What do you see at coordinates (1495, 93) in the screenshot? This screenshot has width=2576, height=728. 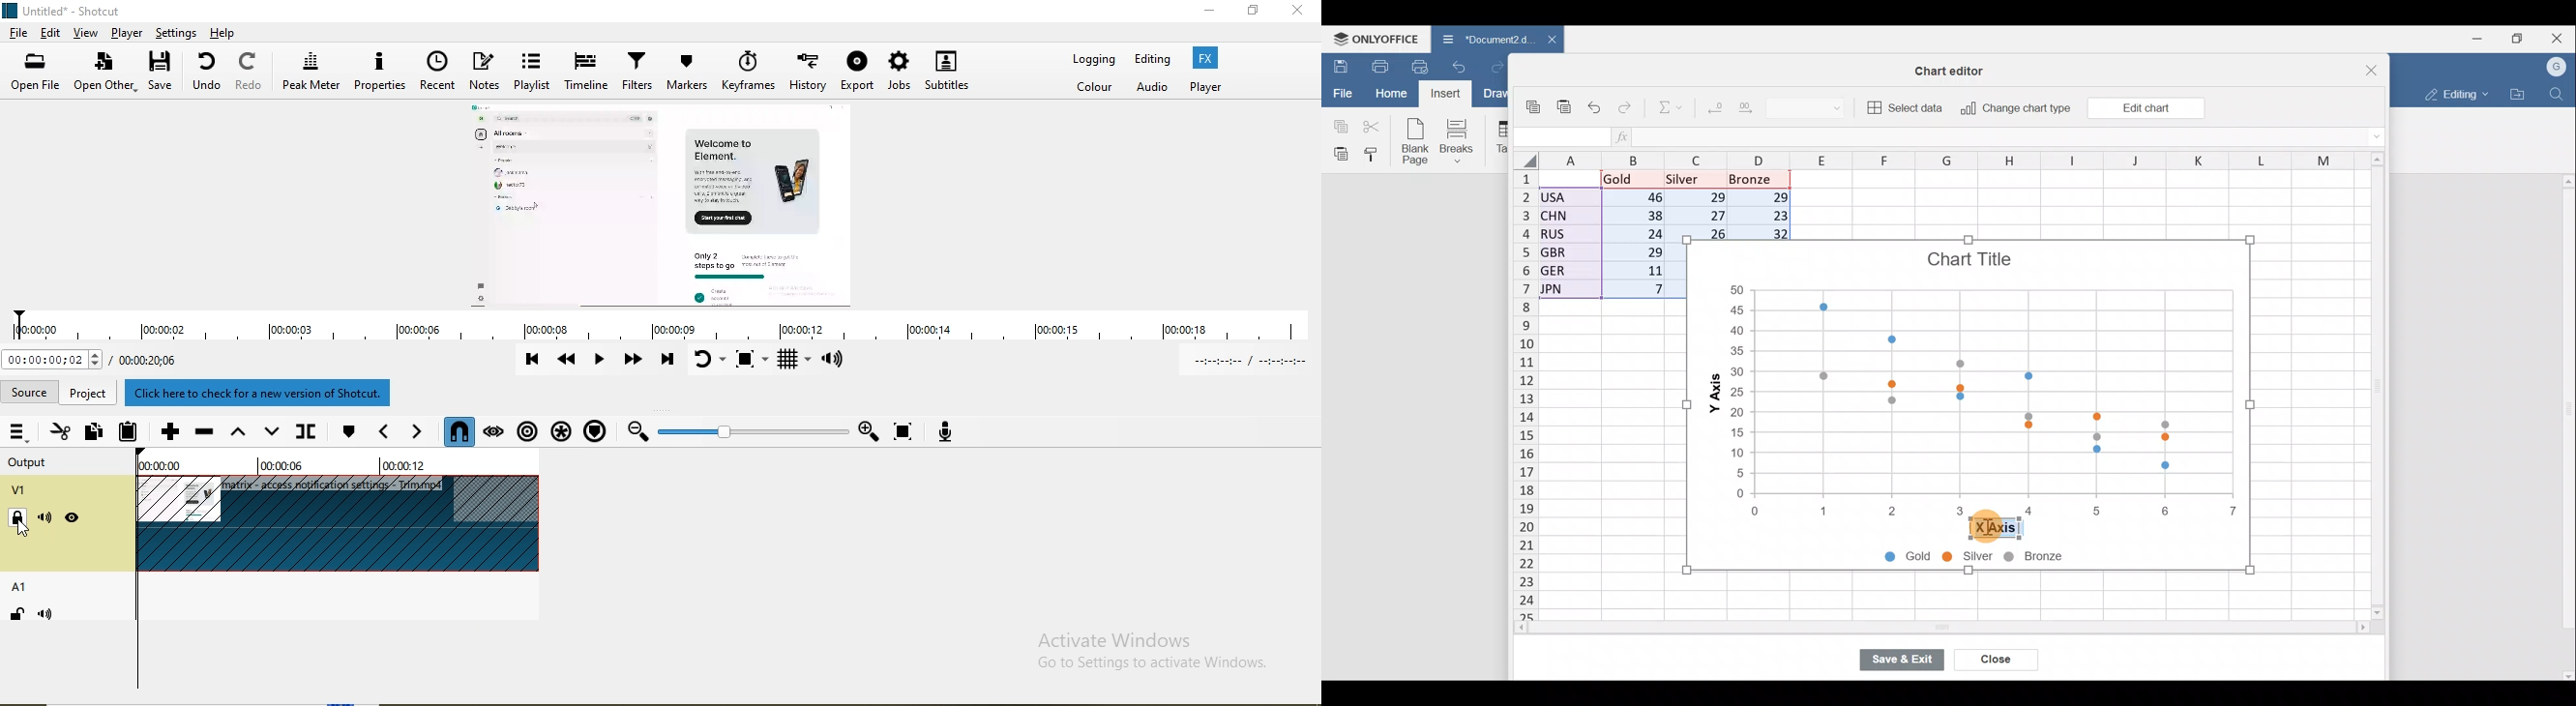 I see `Draw` at bounding box center [1495, 93].